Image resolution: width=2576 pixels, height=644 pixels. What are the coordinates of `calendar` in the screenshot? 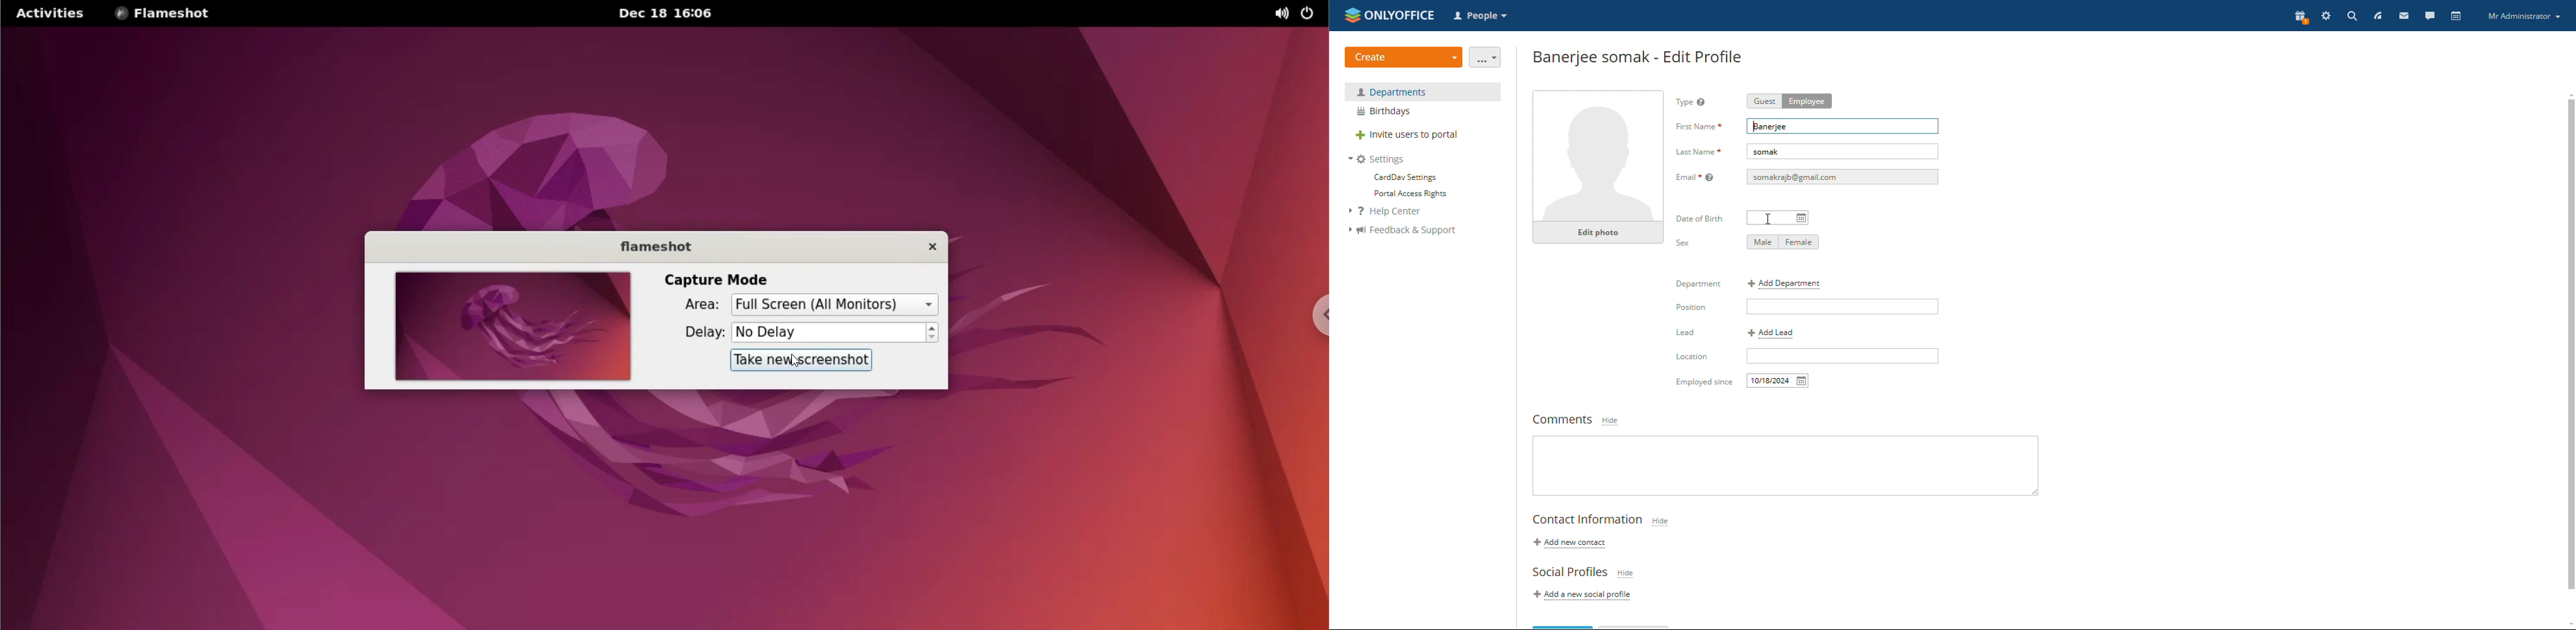 It's located at (2455, 16).